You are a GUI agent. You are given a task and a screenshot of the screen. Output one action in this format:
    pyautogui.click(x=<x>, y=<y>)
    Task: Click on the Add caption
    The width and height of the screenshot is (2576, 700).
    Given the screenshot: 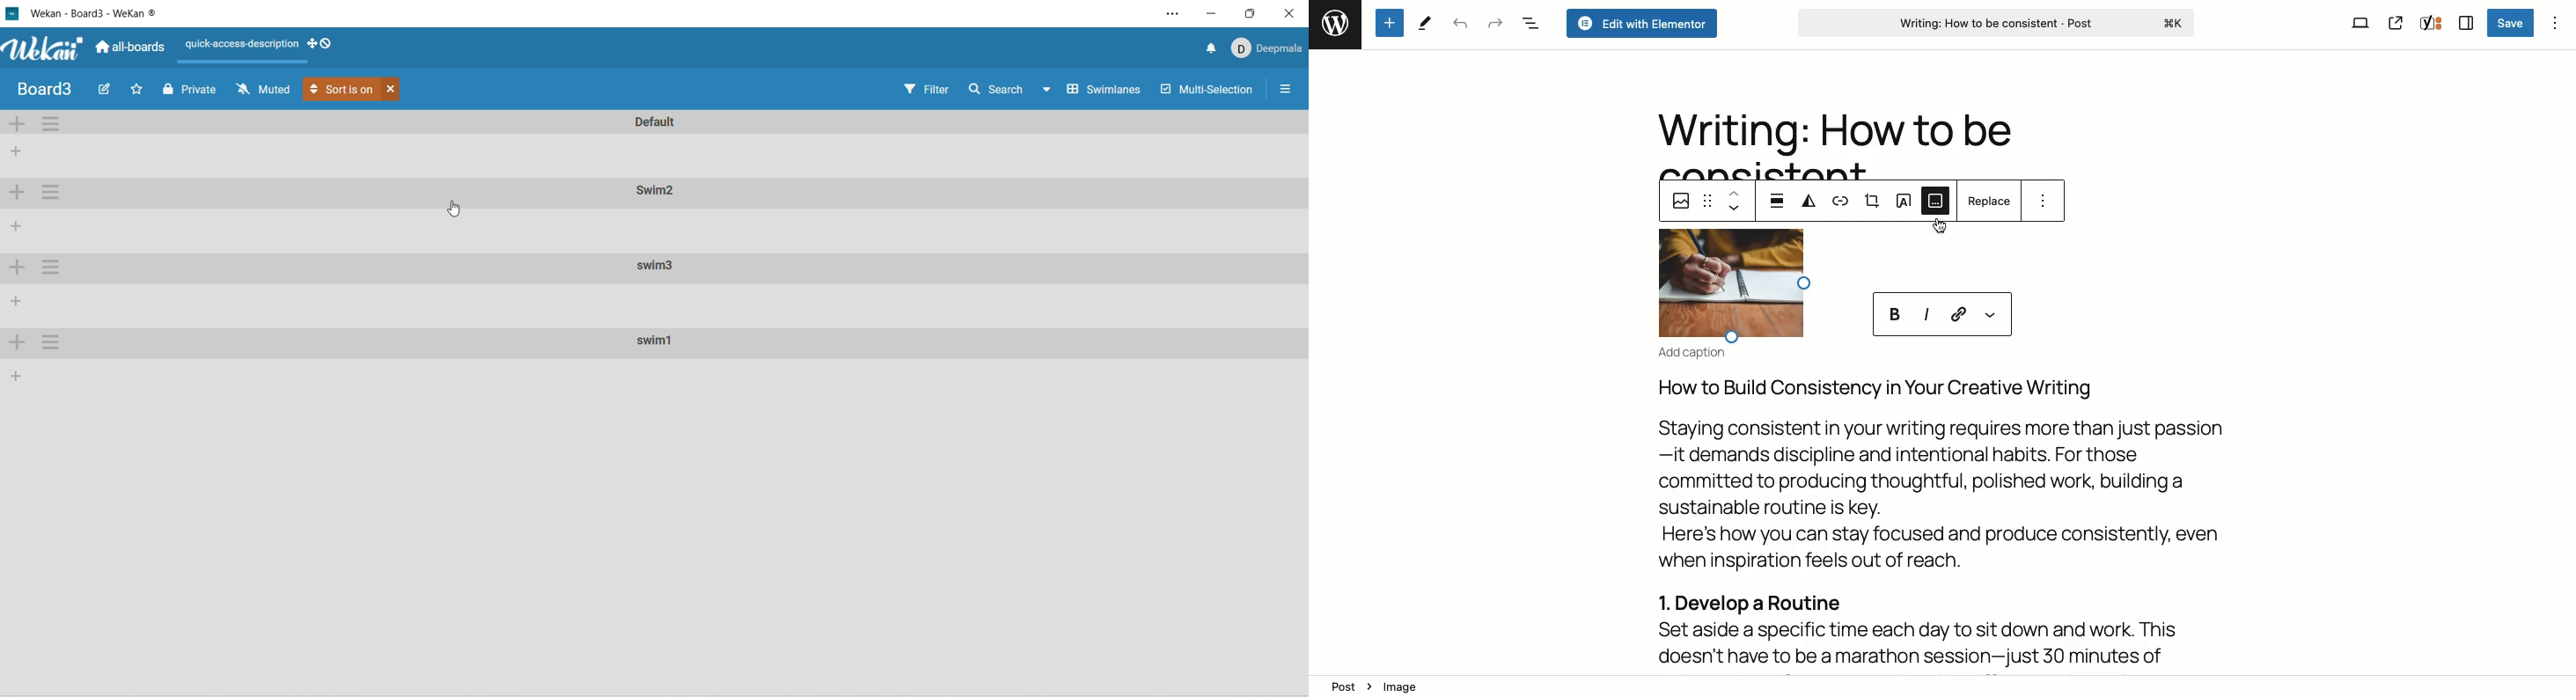 What is the action you would take?
    pyautogui.click(x=1696, y=353)
    